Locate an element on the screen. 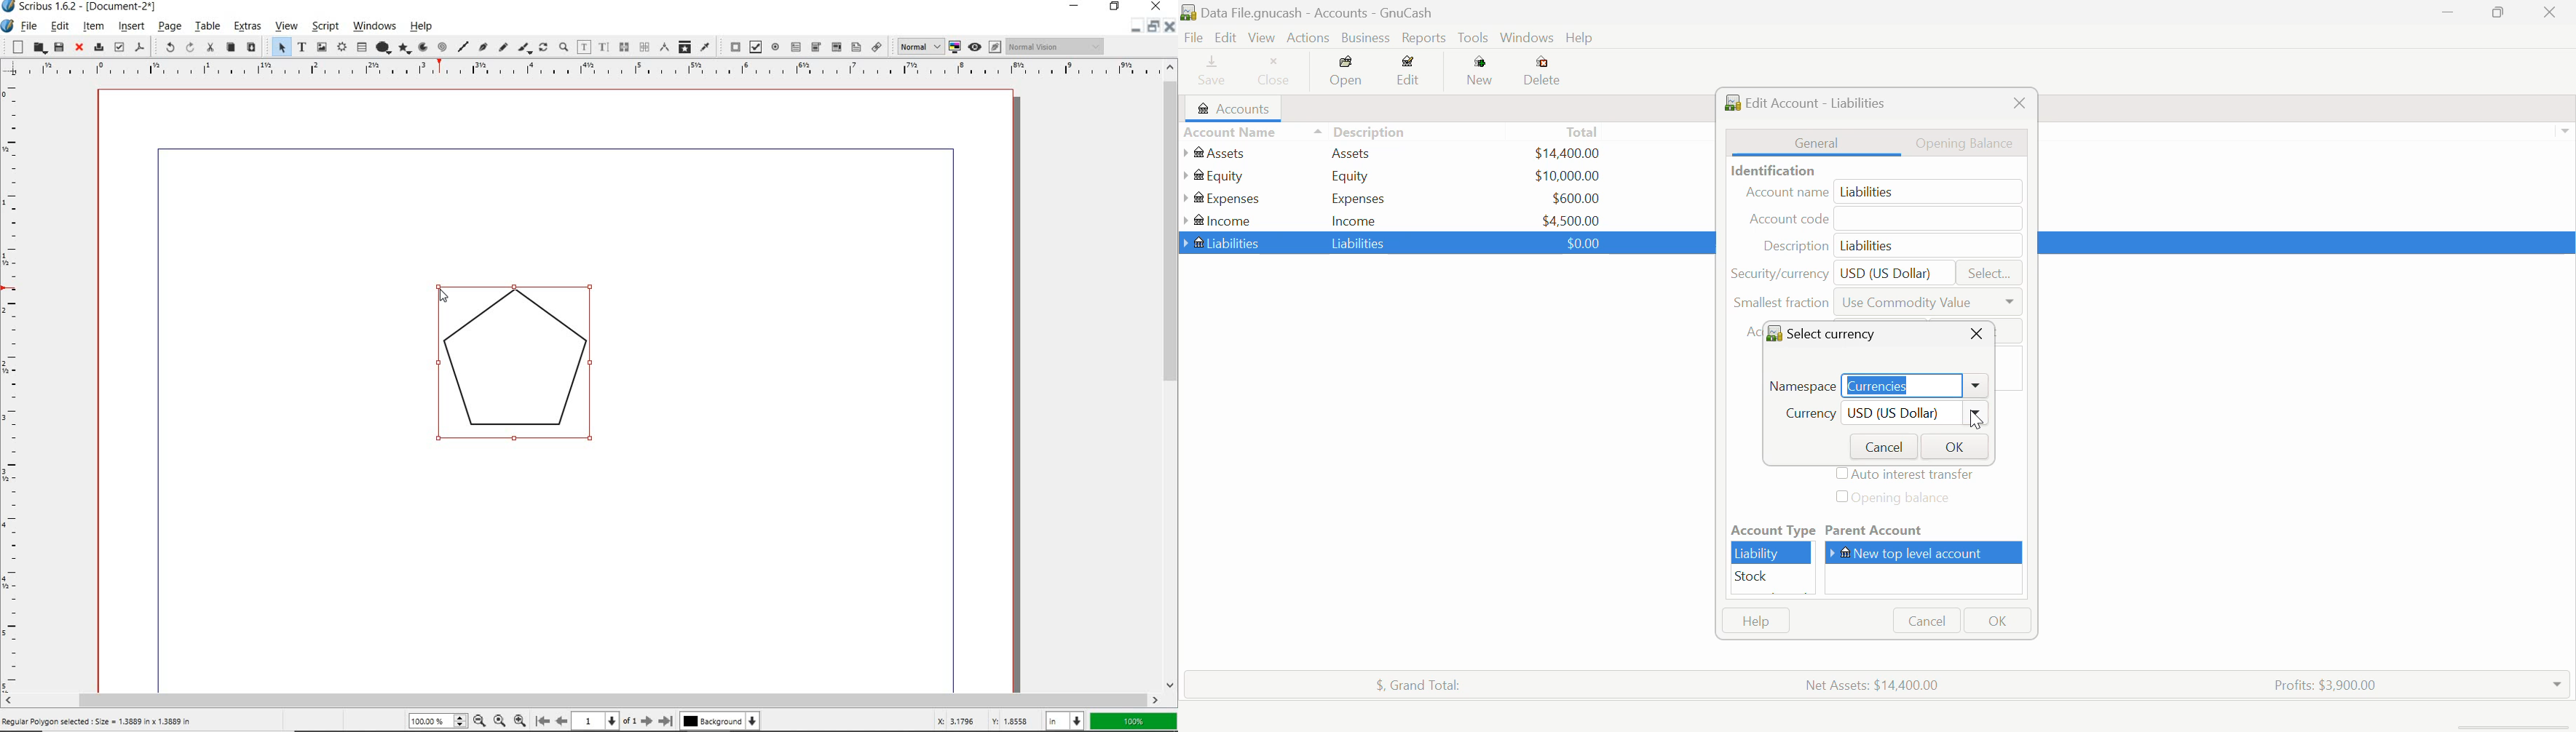 The width and height of the screenshot is (2576, 756). Namespace: Currencies is located at coordinates (1877, 383).